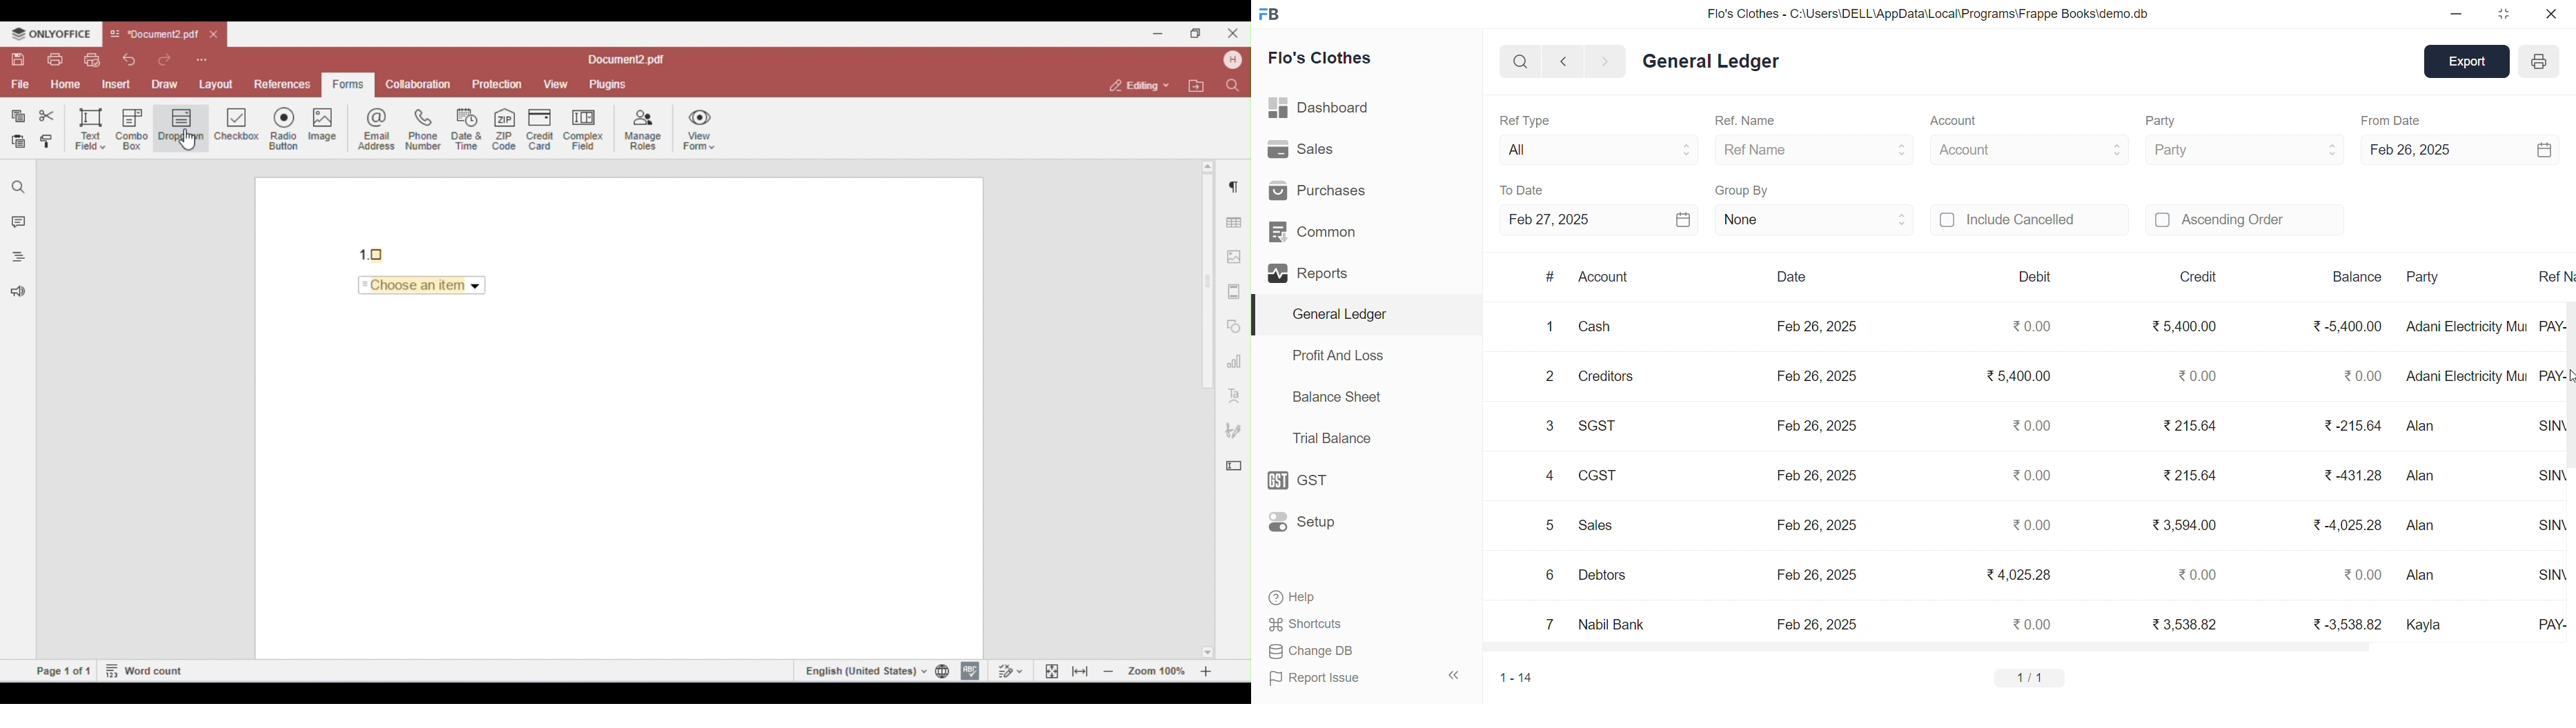  Describe the element at coordinates (2018, 649) in the screenshot. I see `HORIZONTAL SCROLL BAR` at that location.